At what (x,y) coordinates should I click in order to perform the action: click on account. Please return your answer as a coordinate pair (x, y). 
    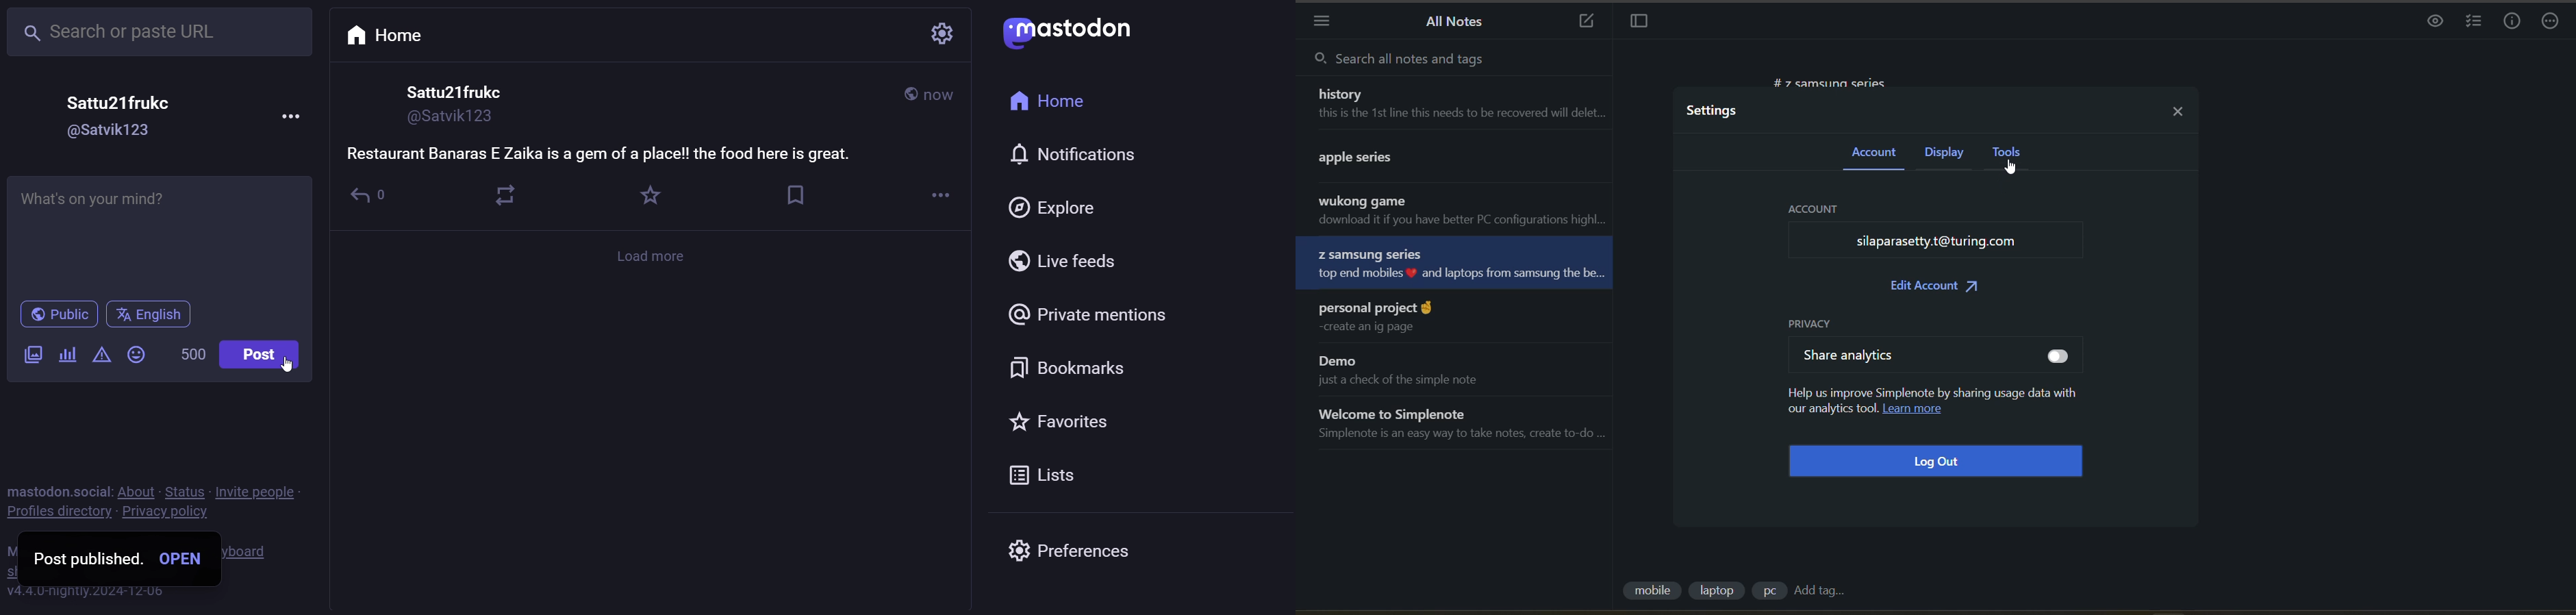
    Looking at the image, I should click on (1870, 153).